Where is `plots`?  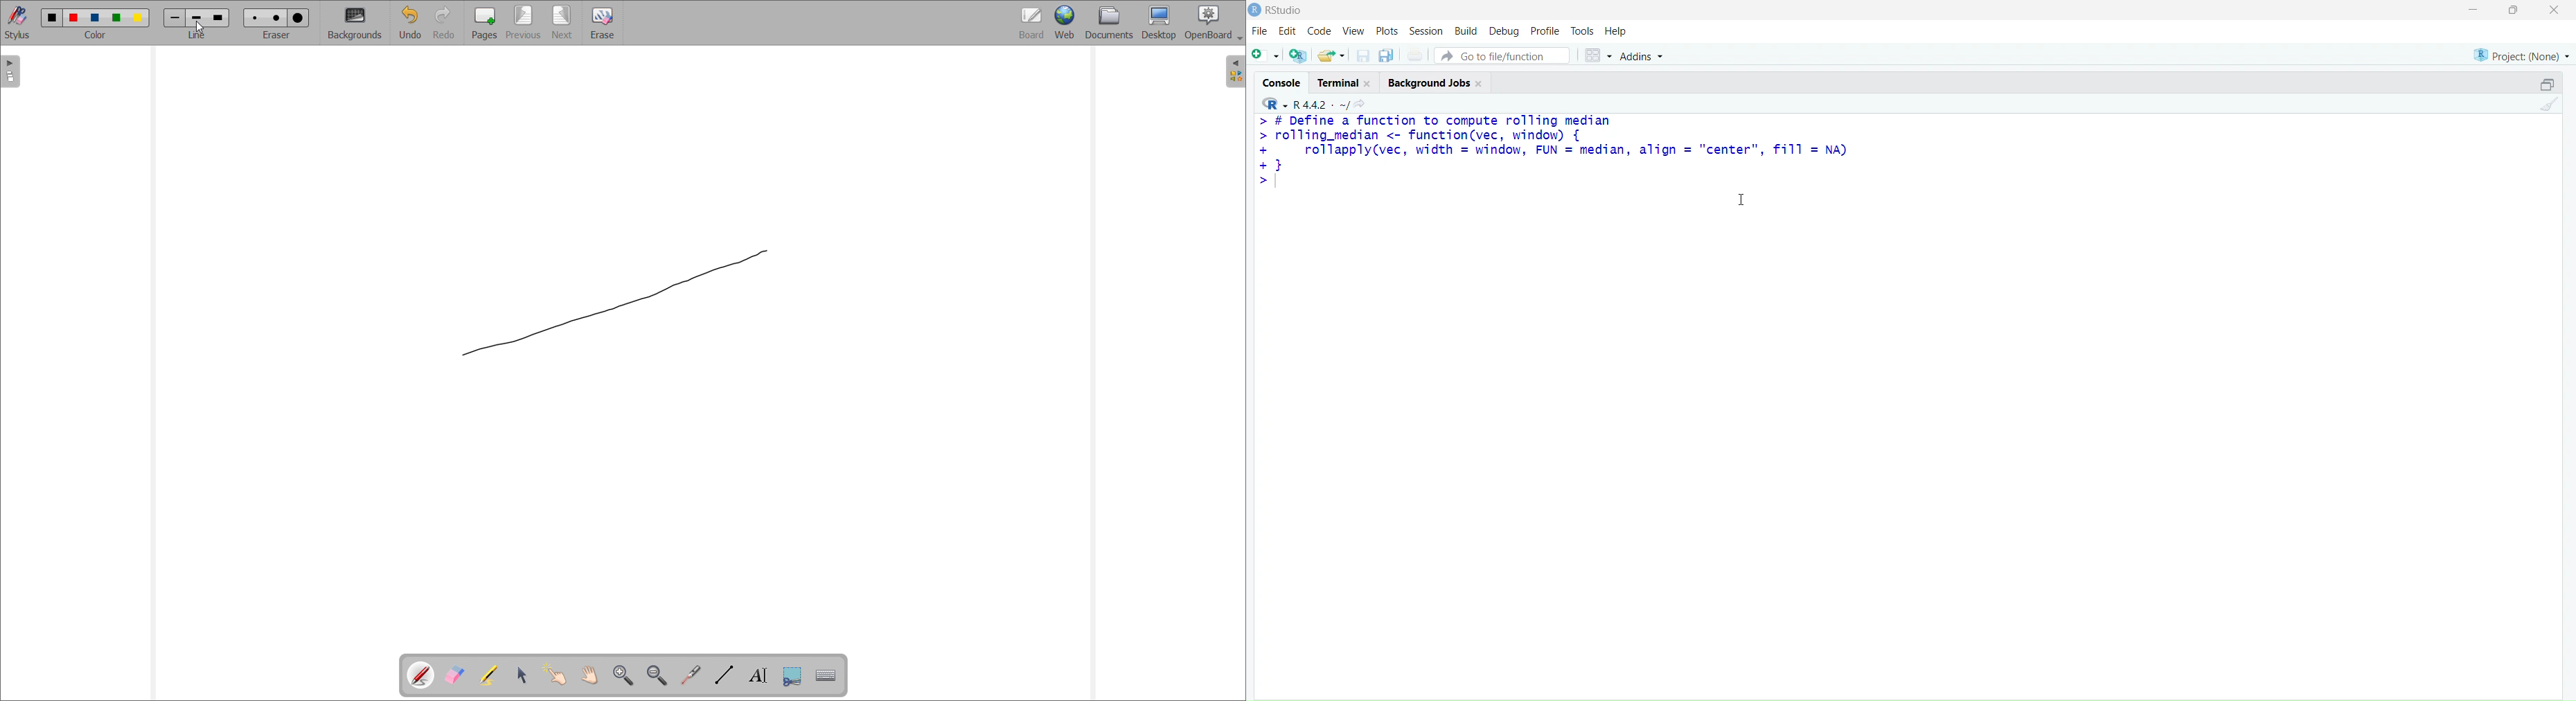
plots is located at coordinates (1389, 31).